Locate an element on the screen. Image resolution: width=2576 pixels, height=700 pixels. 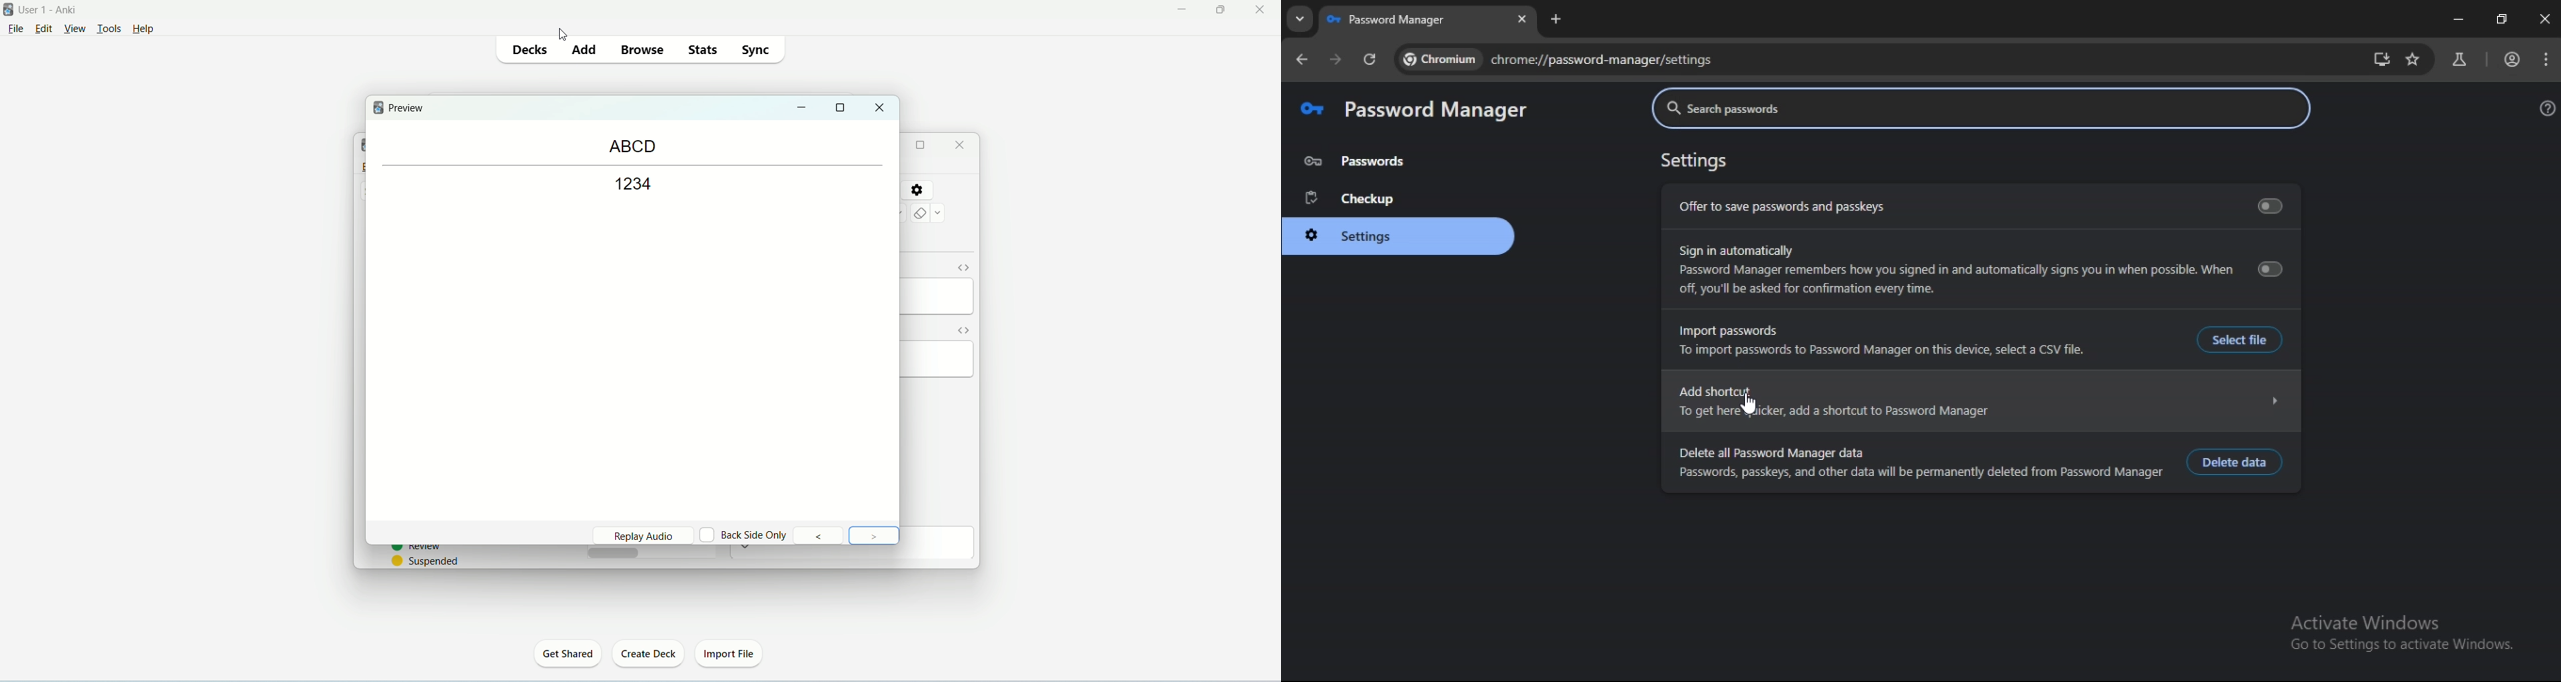
suspended is located at coordinates (426, 561).